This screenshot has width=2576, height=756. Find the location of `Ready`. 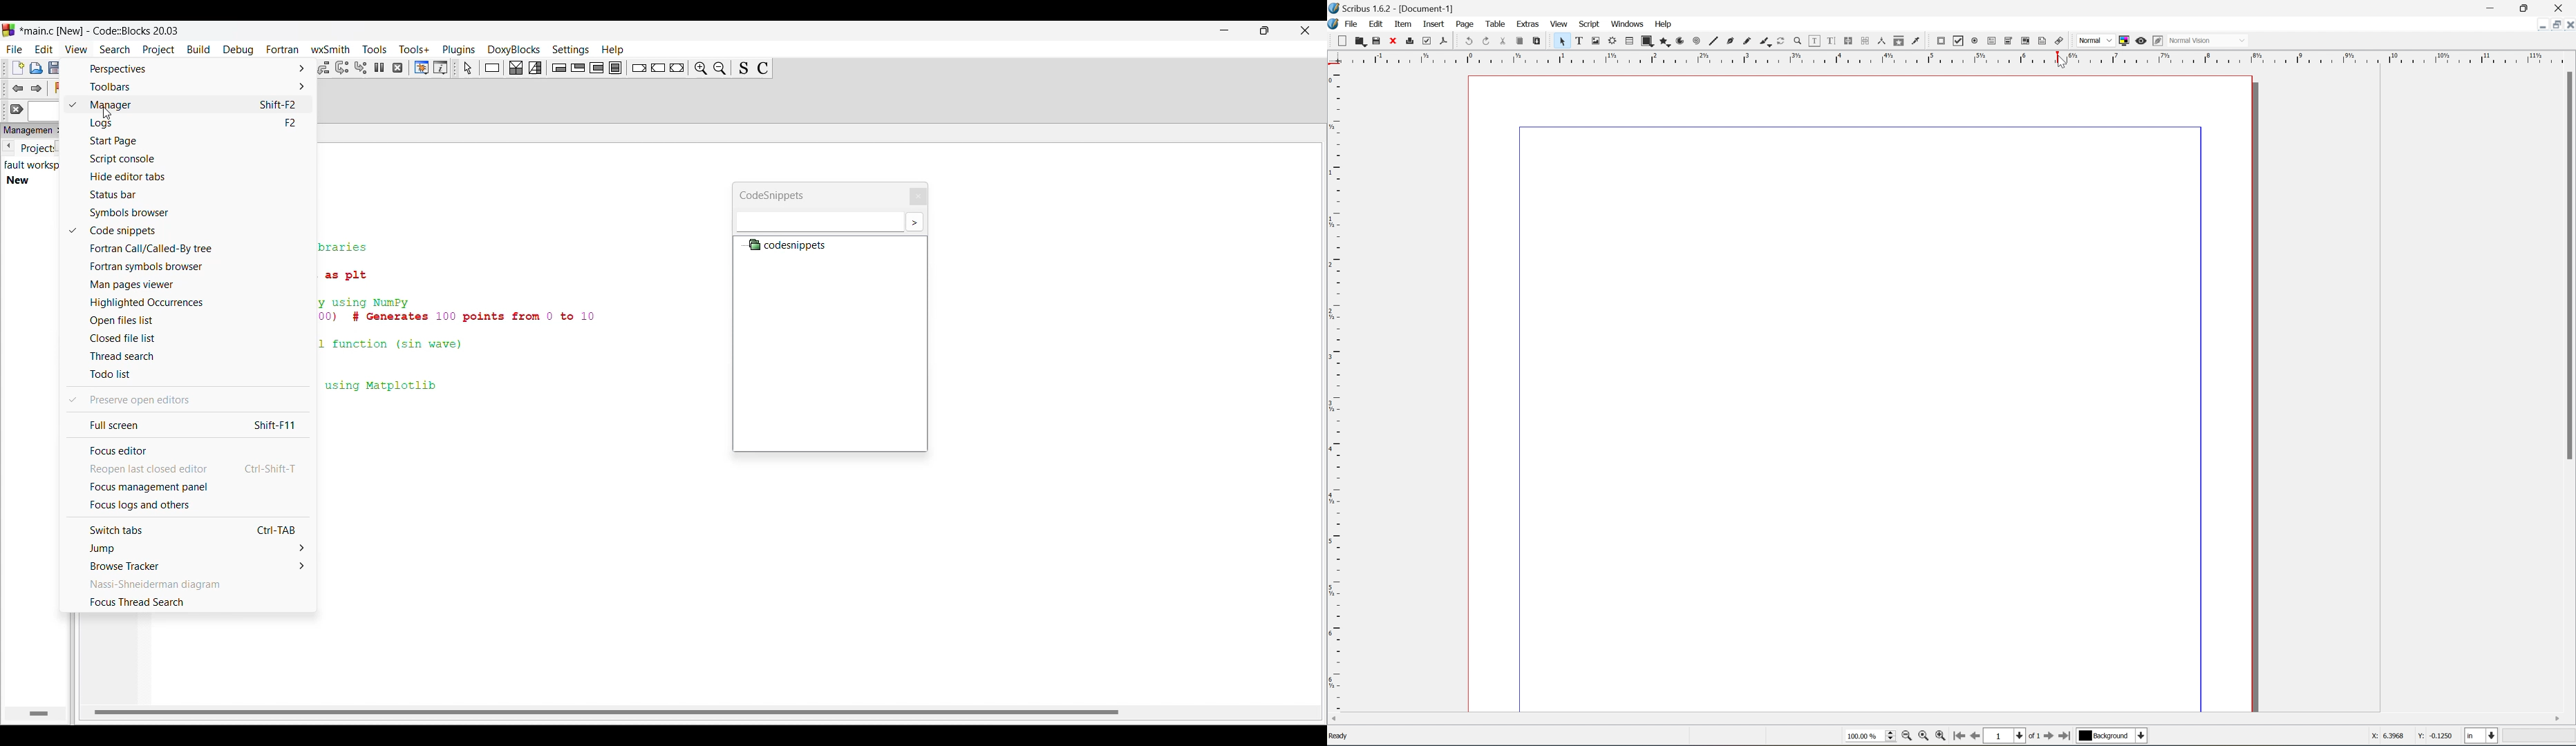

Ready is located at coordinates (1342, 738).